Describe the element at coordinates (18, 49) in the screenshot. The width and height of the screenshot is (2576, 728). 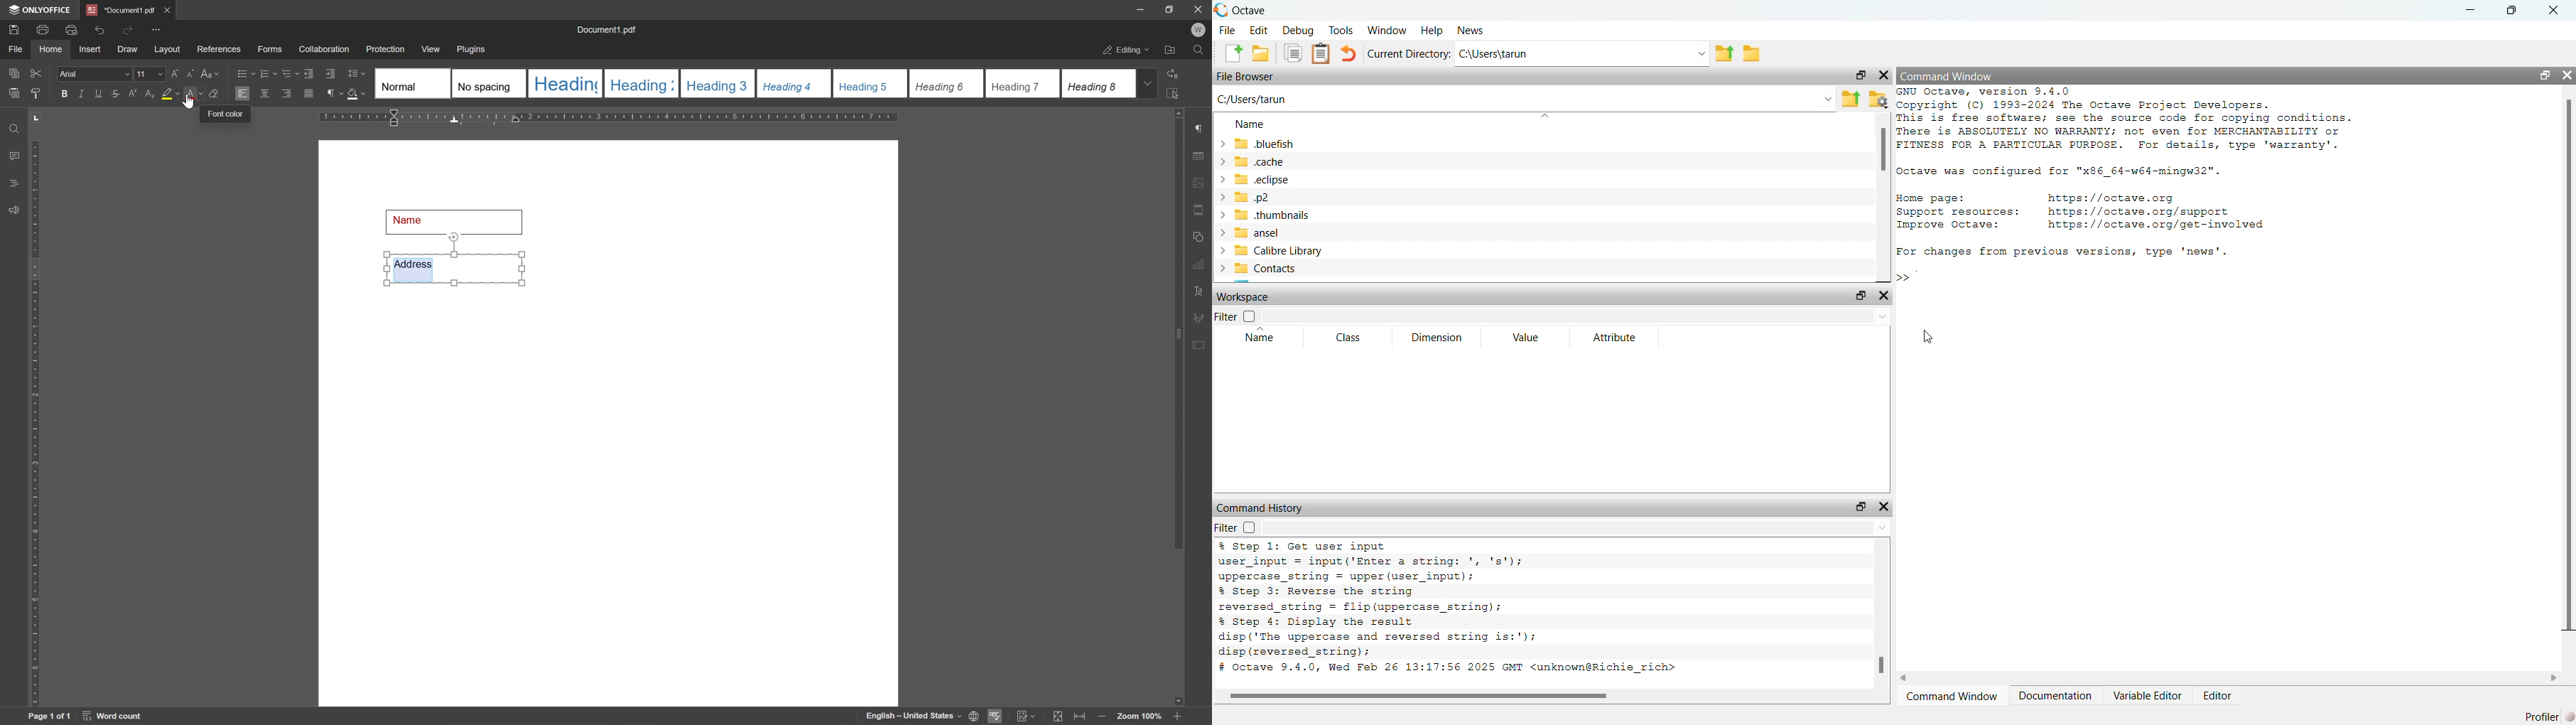
I see `file` at that location.